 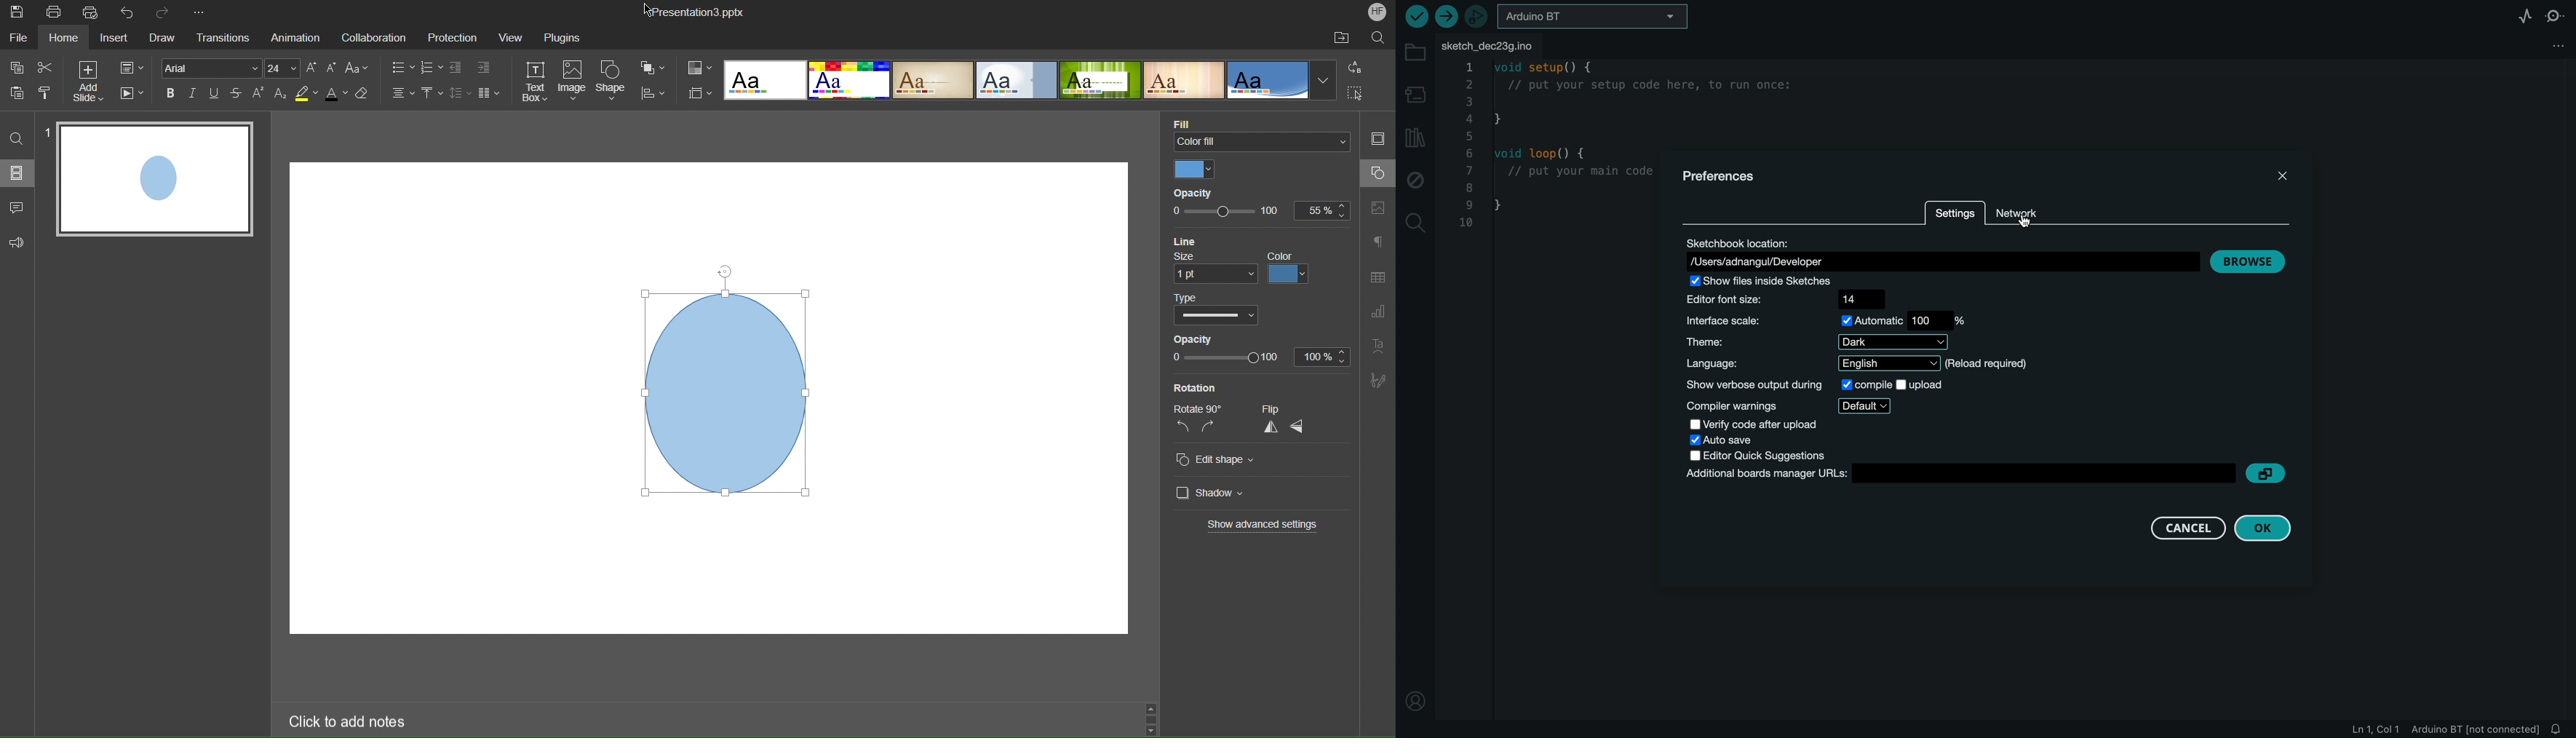 What do you see at coordinates (1378, 276) in the screenshot?
I see `Table` at bounding box center [1378, 276].